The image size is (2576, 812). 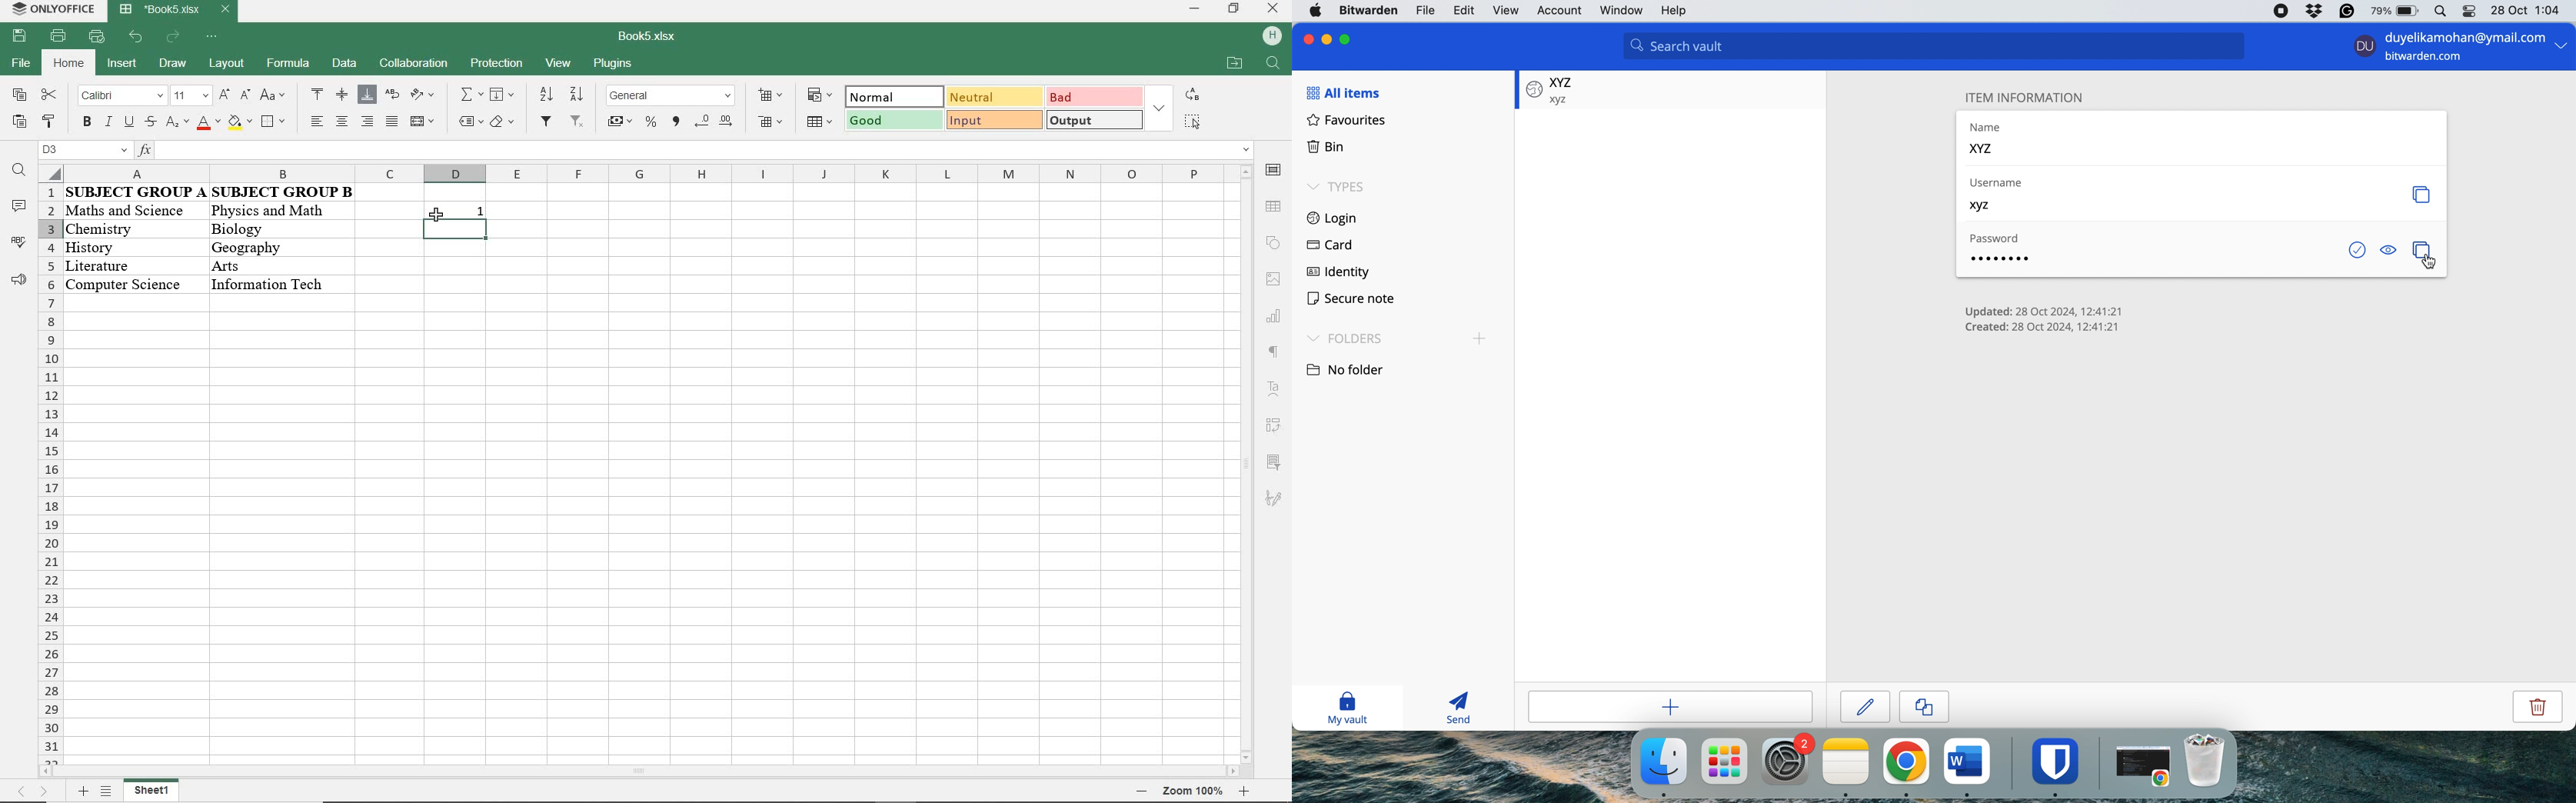 What do you see at coordinates (1317, 10) in the screenshot?
I see `system logo` at bounding box center [1317, 10].